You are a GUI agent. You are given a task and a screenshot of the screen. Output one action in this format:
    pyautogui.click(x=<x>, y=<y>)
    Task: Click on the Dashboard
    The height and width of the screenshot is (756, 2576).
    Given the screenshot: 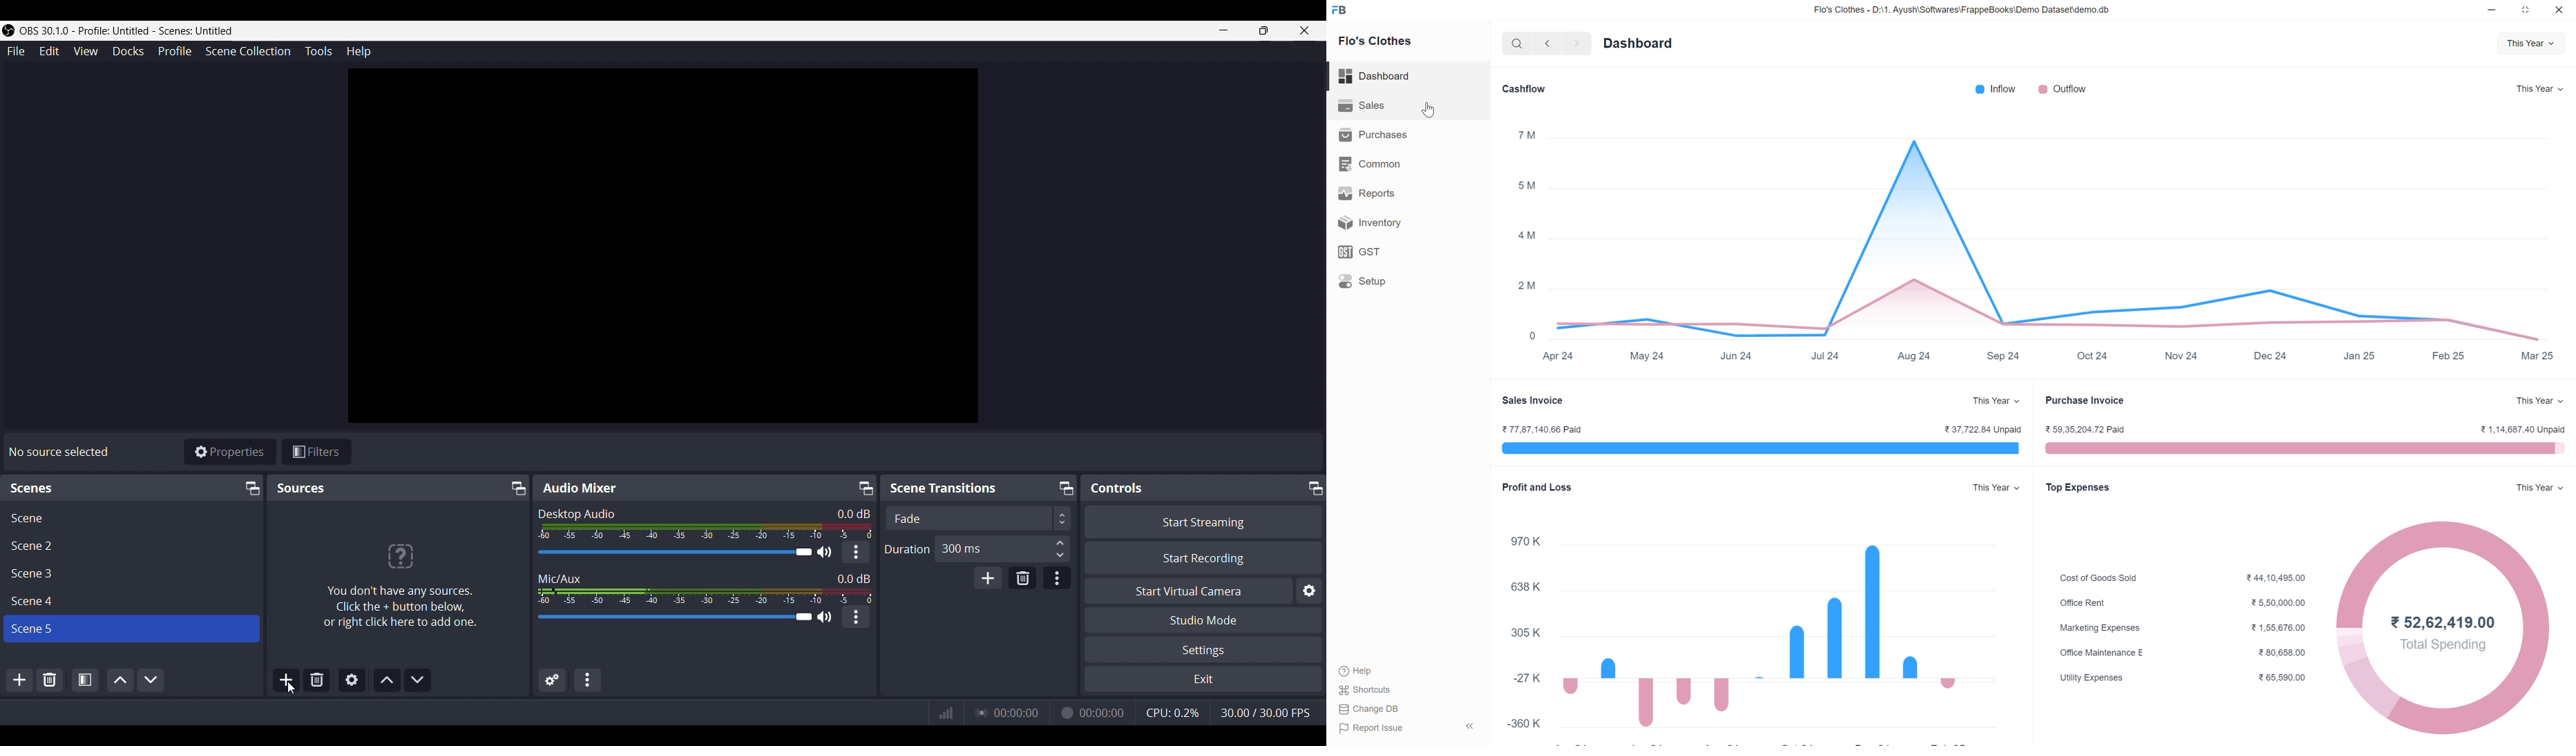 What is the action you would take?
    pyautogui.click(x=1373, y=76)
    